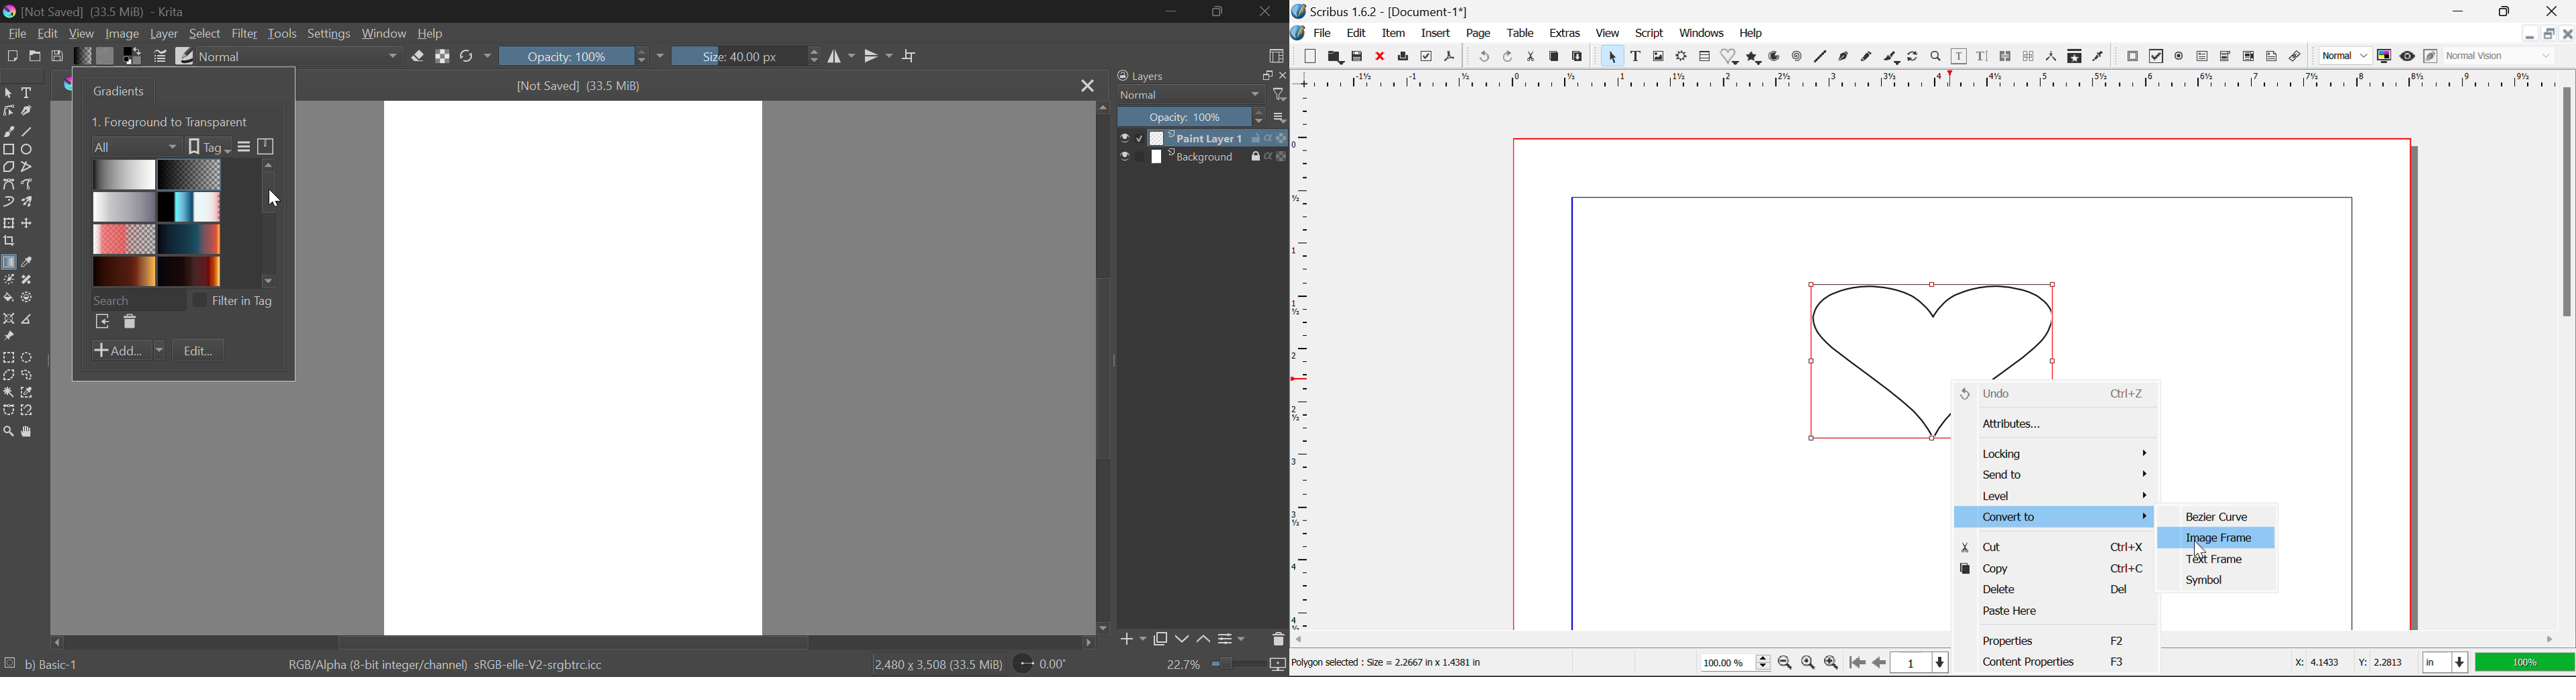 The width and height of the screenshot is (2576, 700). Describe the element at coordinates (1258, 138) in the screenshot. I see `unlock` at that location.